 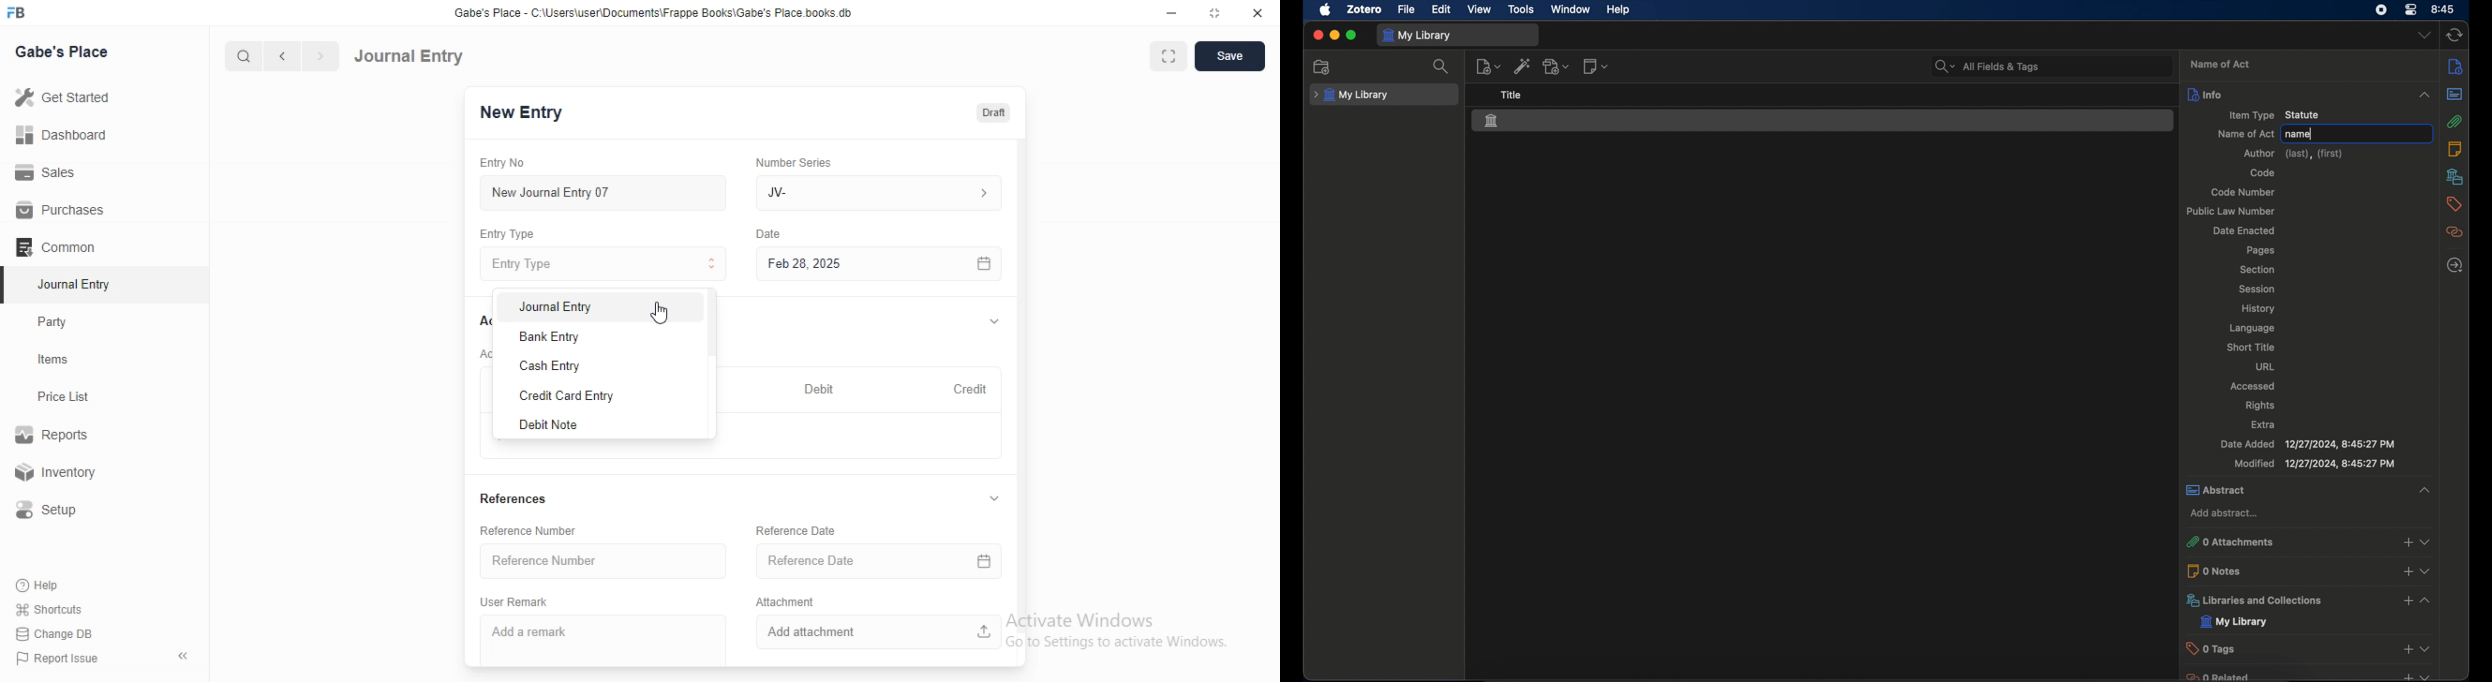 What do you see at coordinates (2454, 177) in the screenshot?
I see `libraries` at bounding box center [2454, 177].